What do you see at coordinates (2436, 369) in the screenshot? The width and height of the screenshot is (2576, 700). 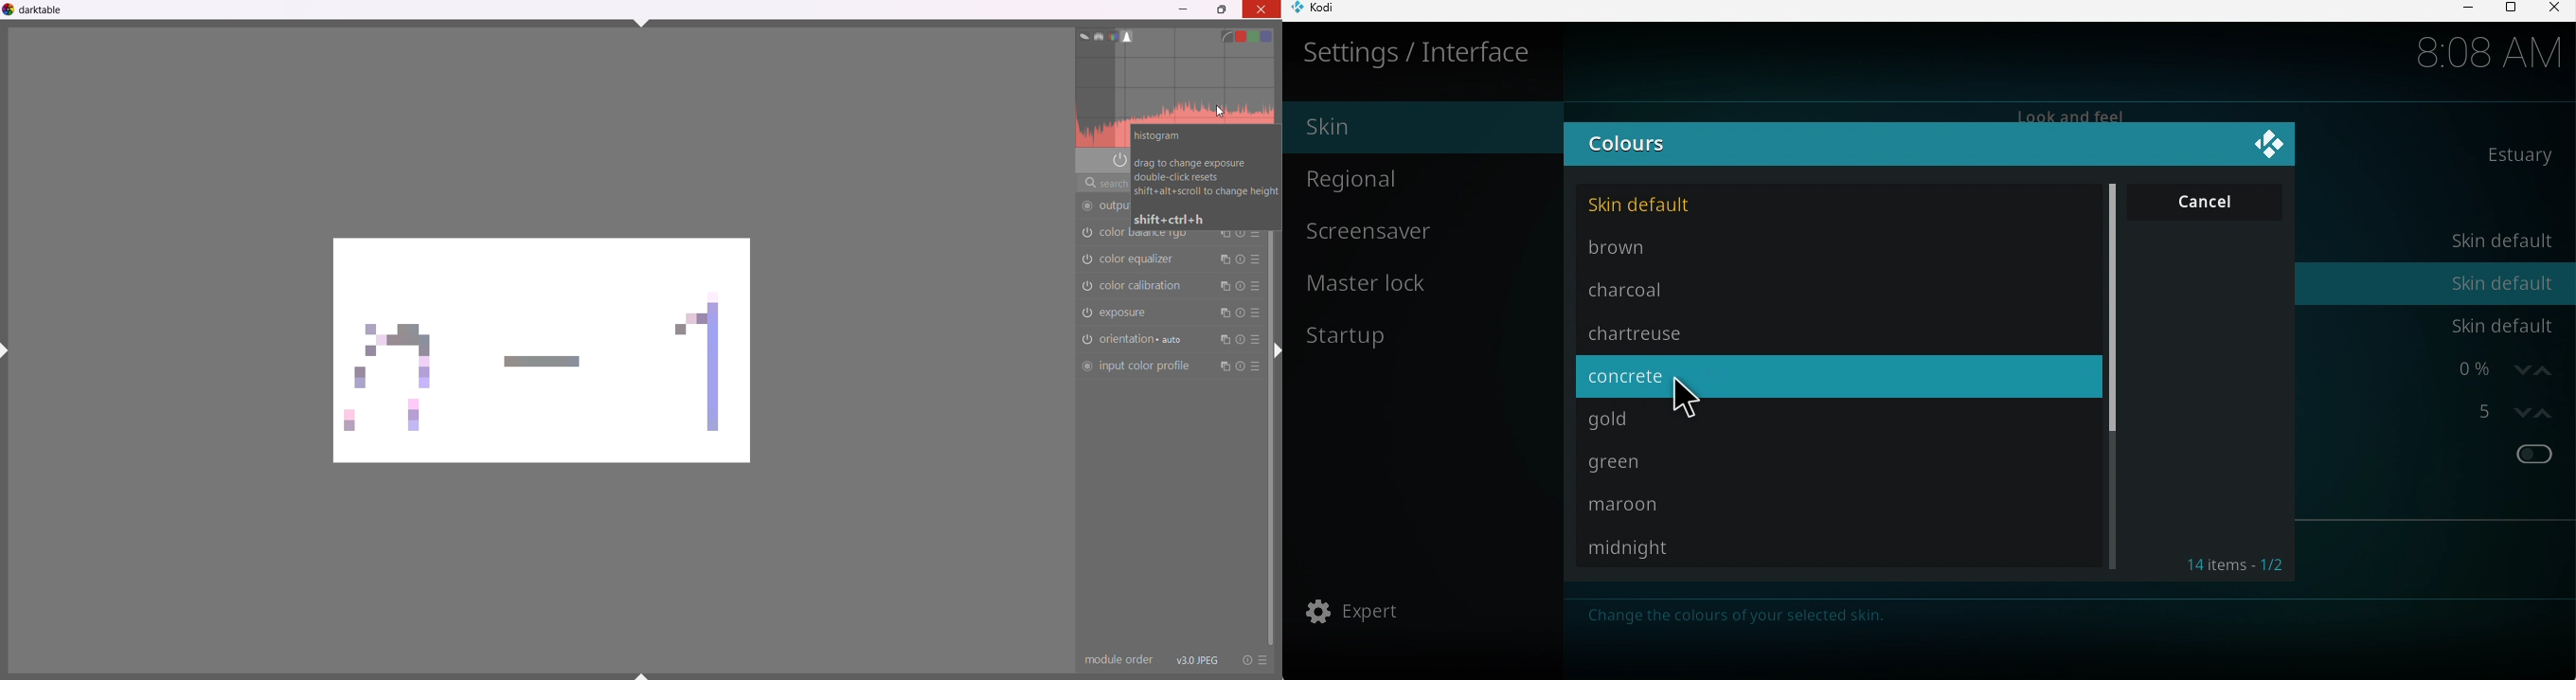 I see `Zoom` at bounding box center [2436, 369].